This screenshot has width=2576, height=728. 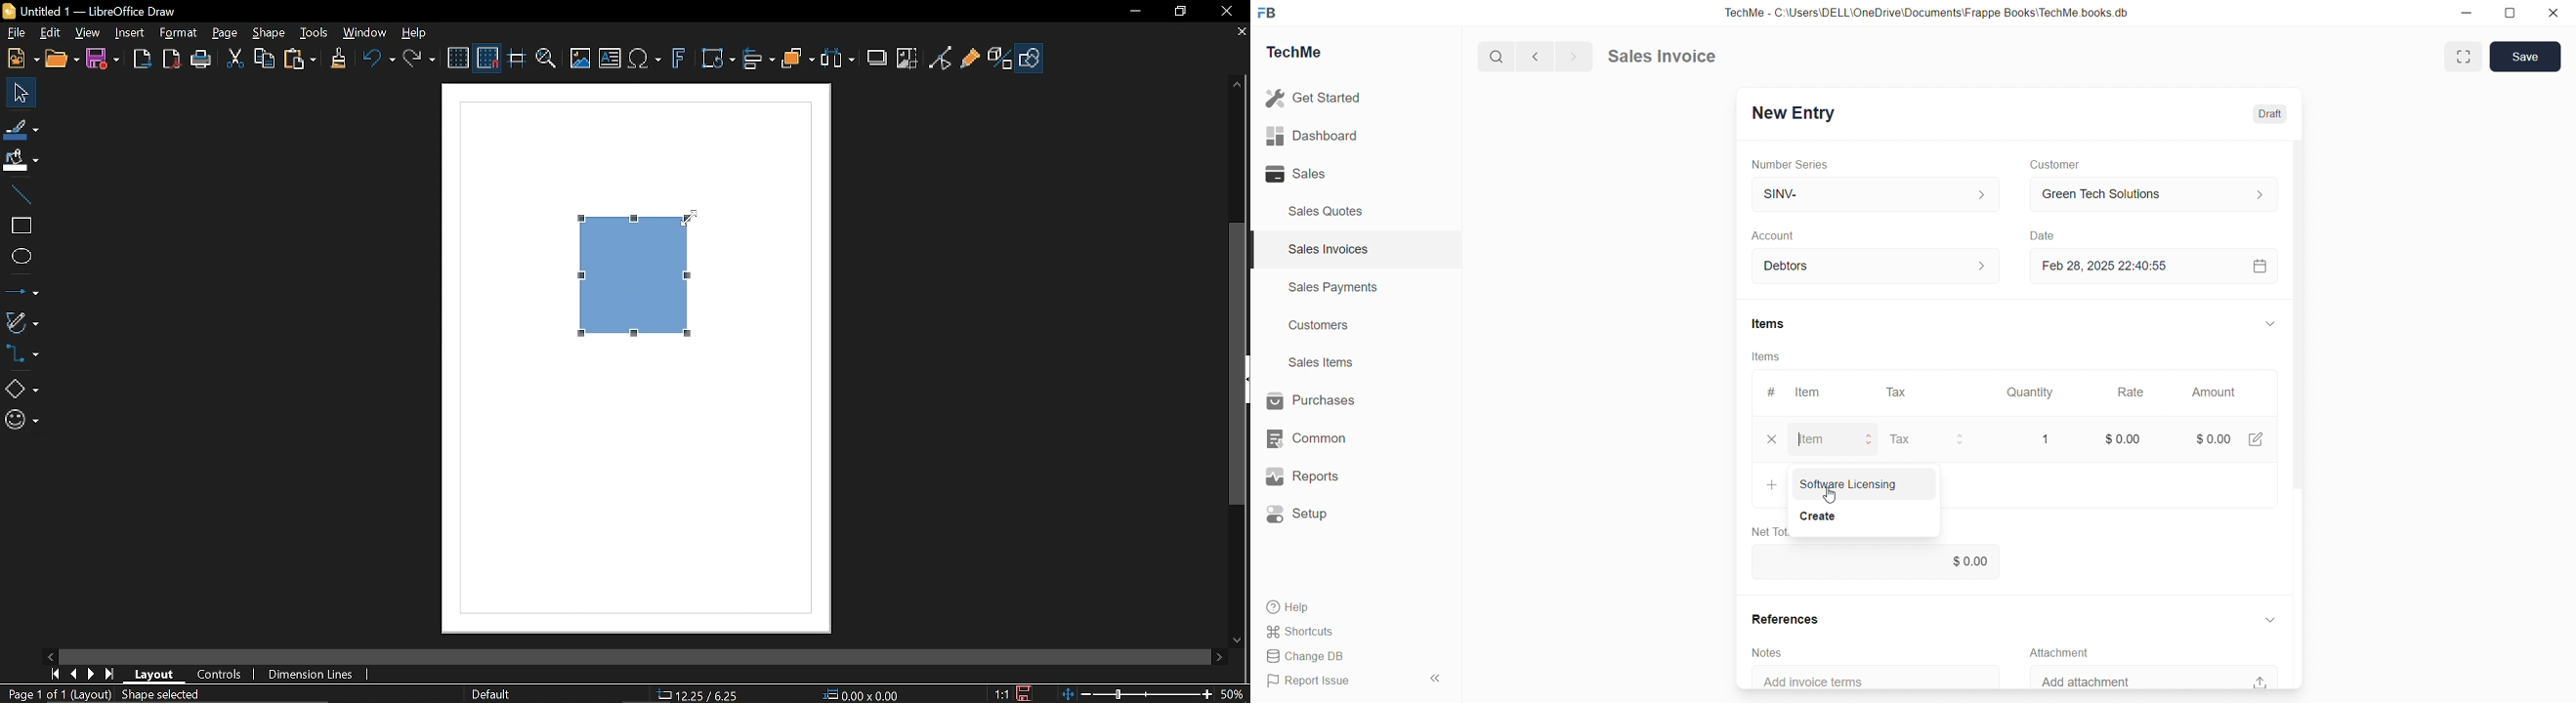 I want to click on #, so click(x=1772, y=392).